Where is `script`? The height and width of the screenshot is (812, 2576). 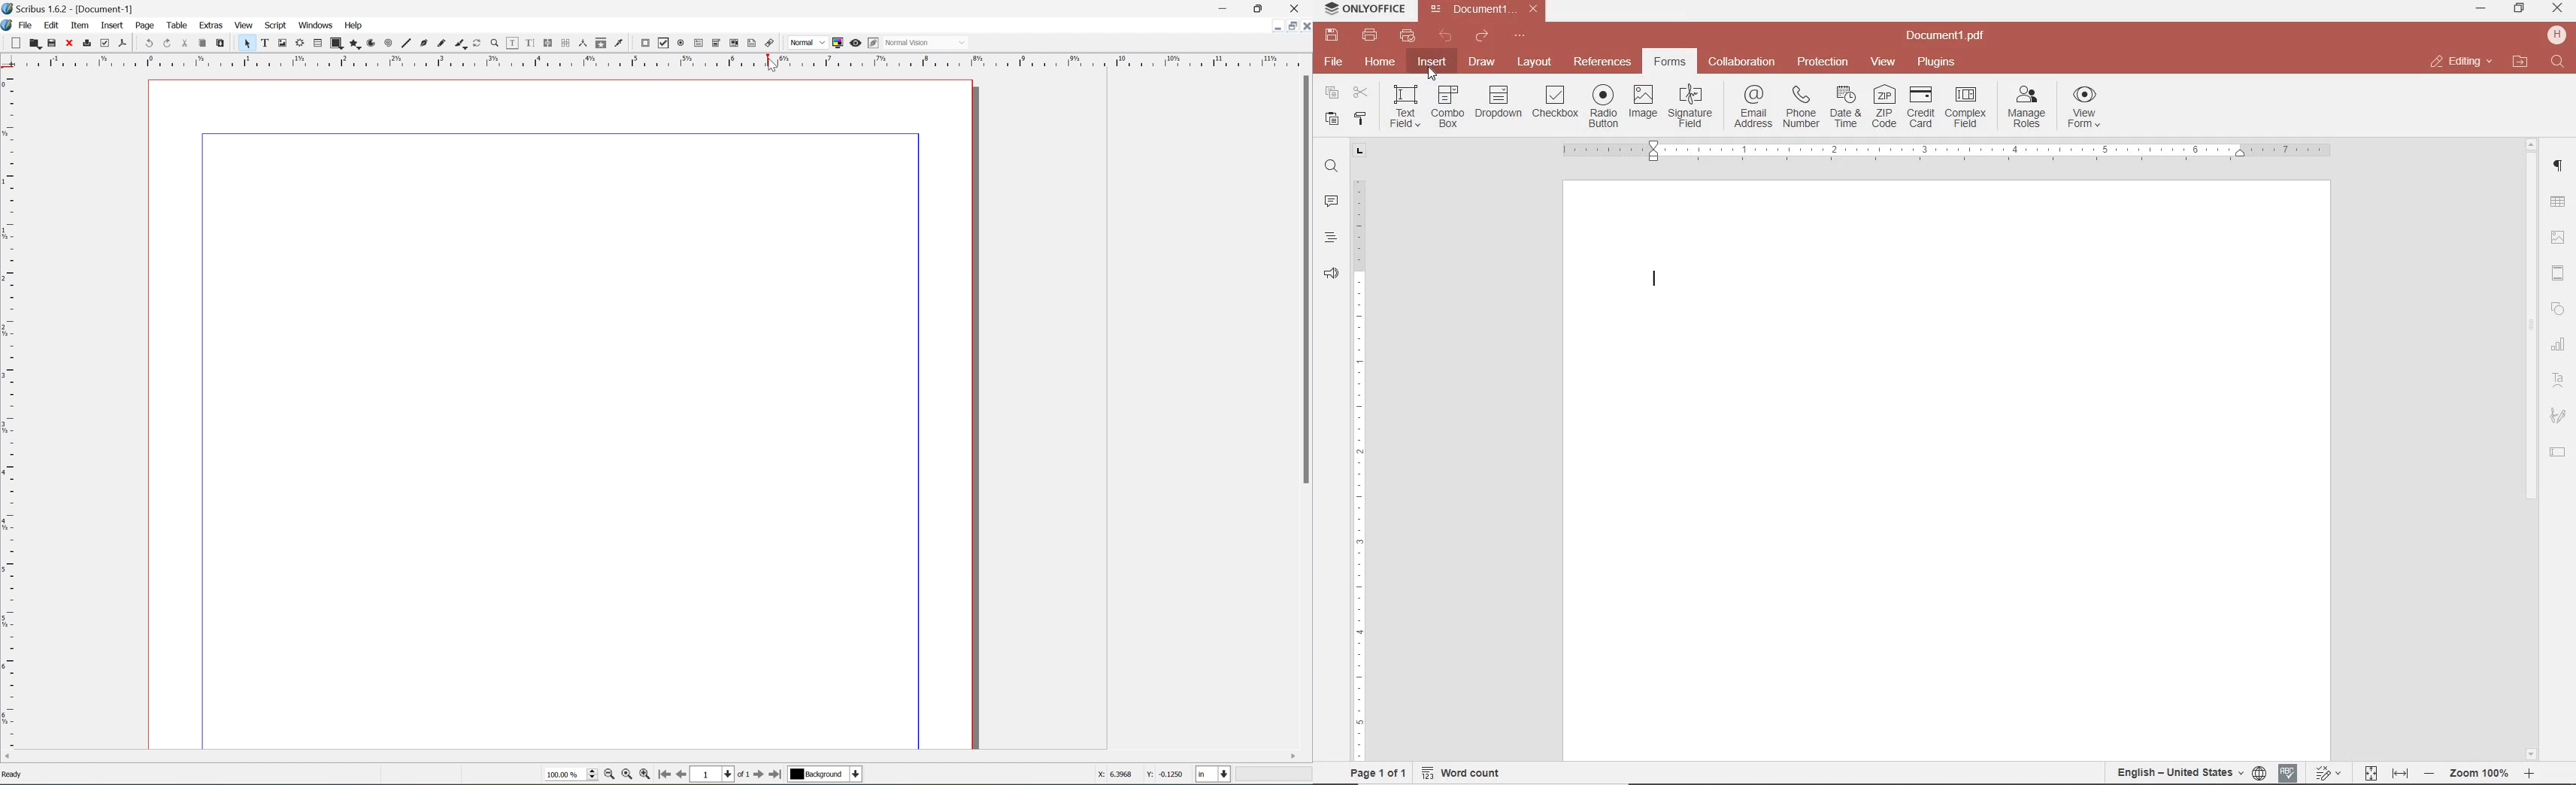 script is located at coordinates (279, 25).